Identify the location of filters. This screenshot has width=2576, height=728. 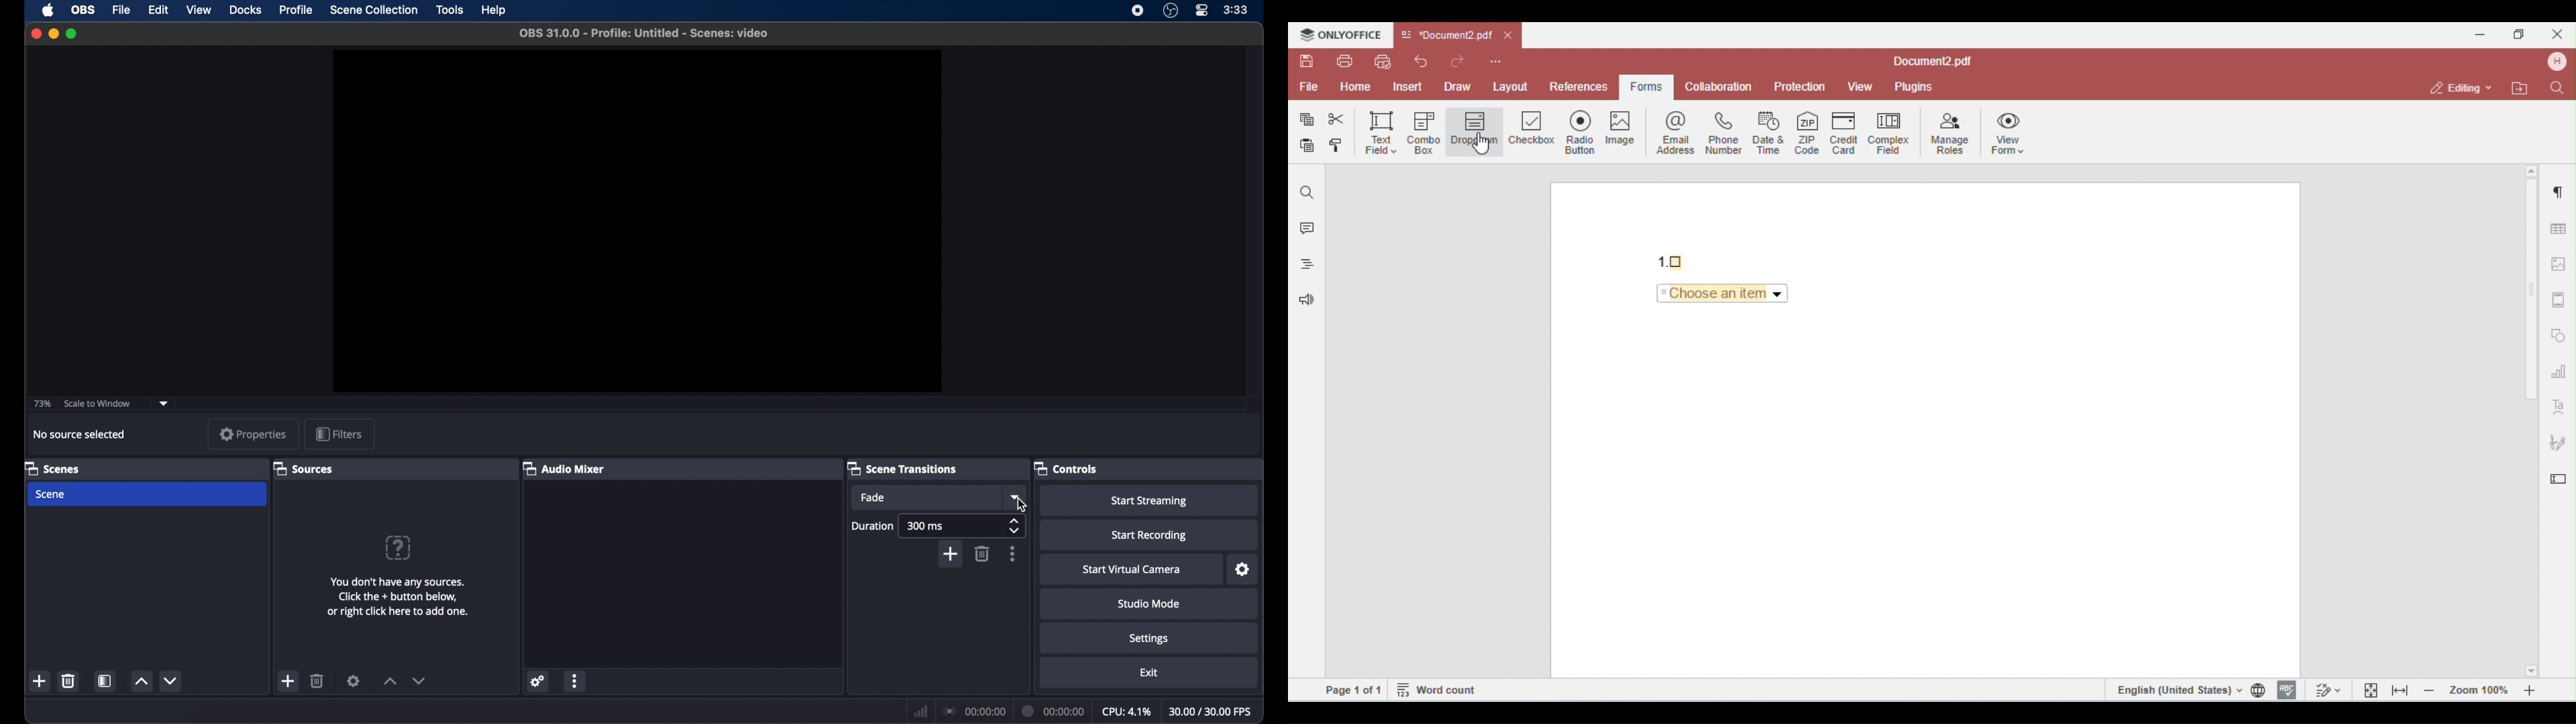
(341, 433).